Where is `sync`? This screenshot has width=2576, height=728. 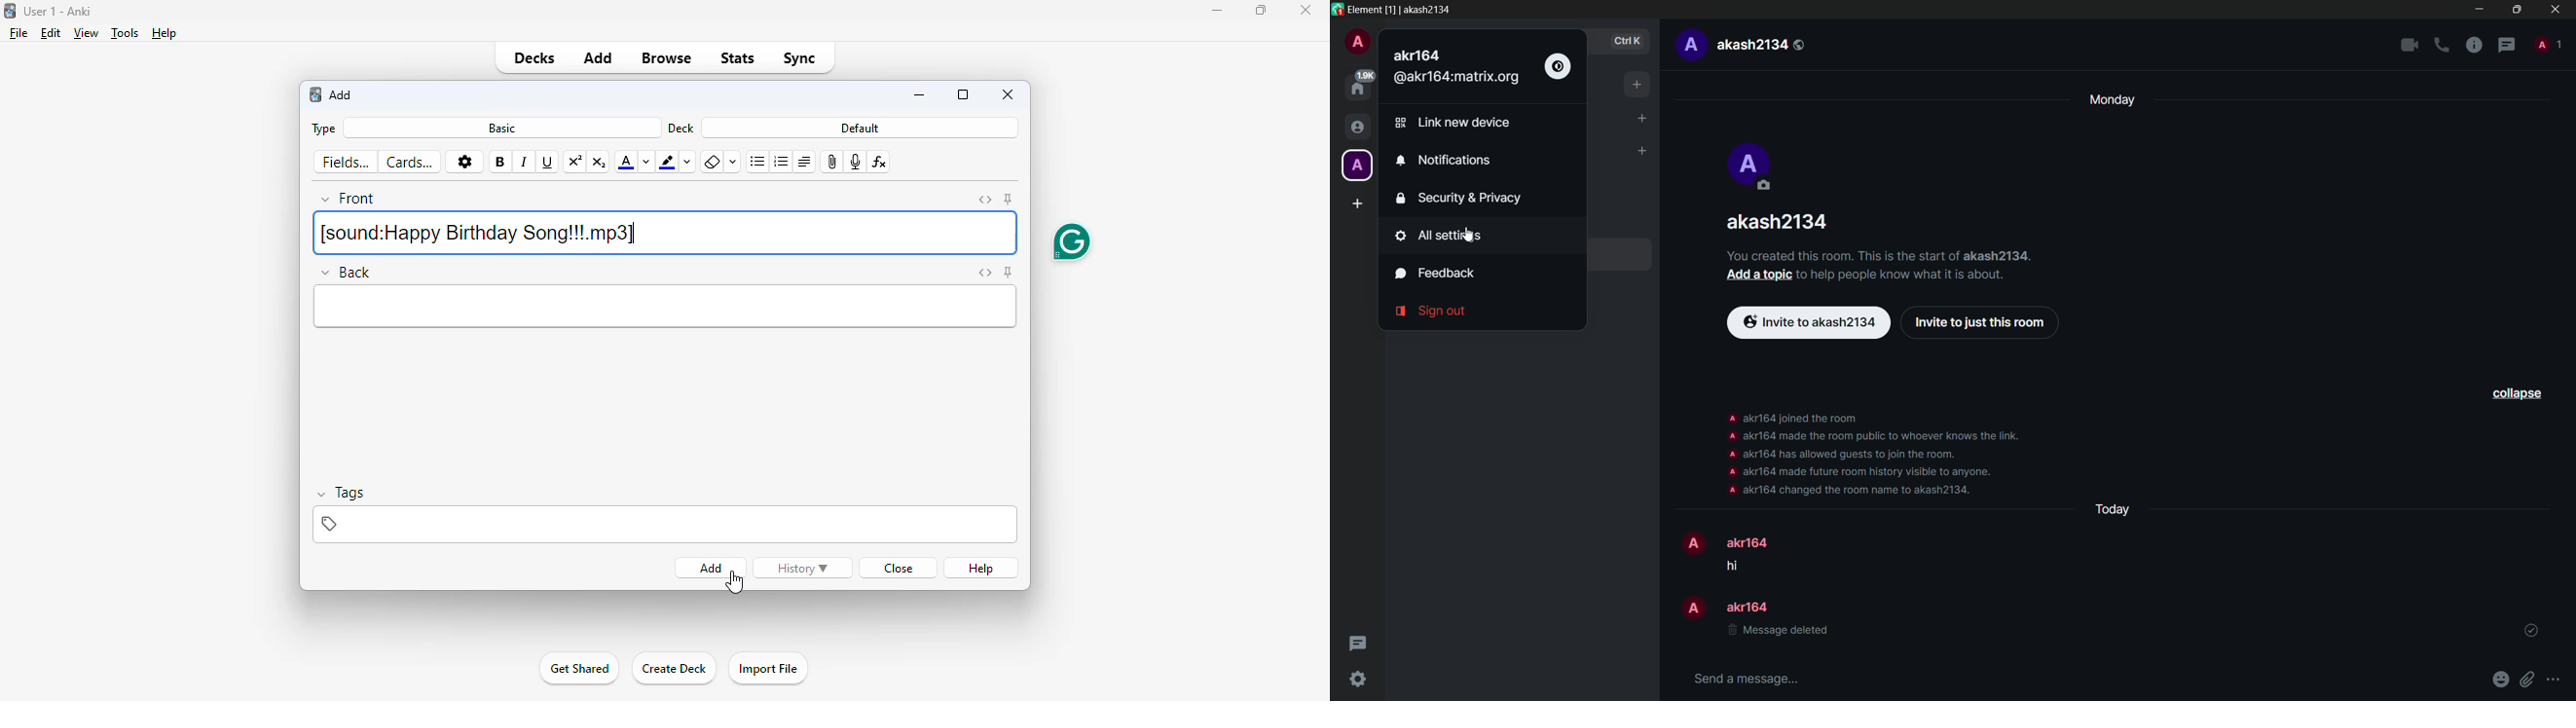 sync is located at coordinates (798, 58).